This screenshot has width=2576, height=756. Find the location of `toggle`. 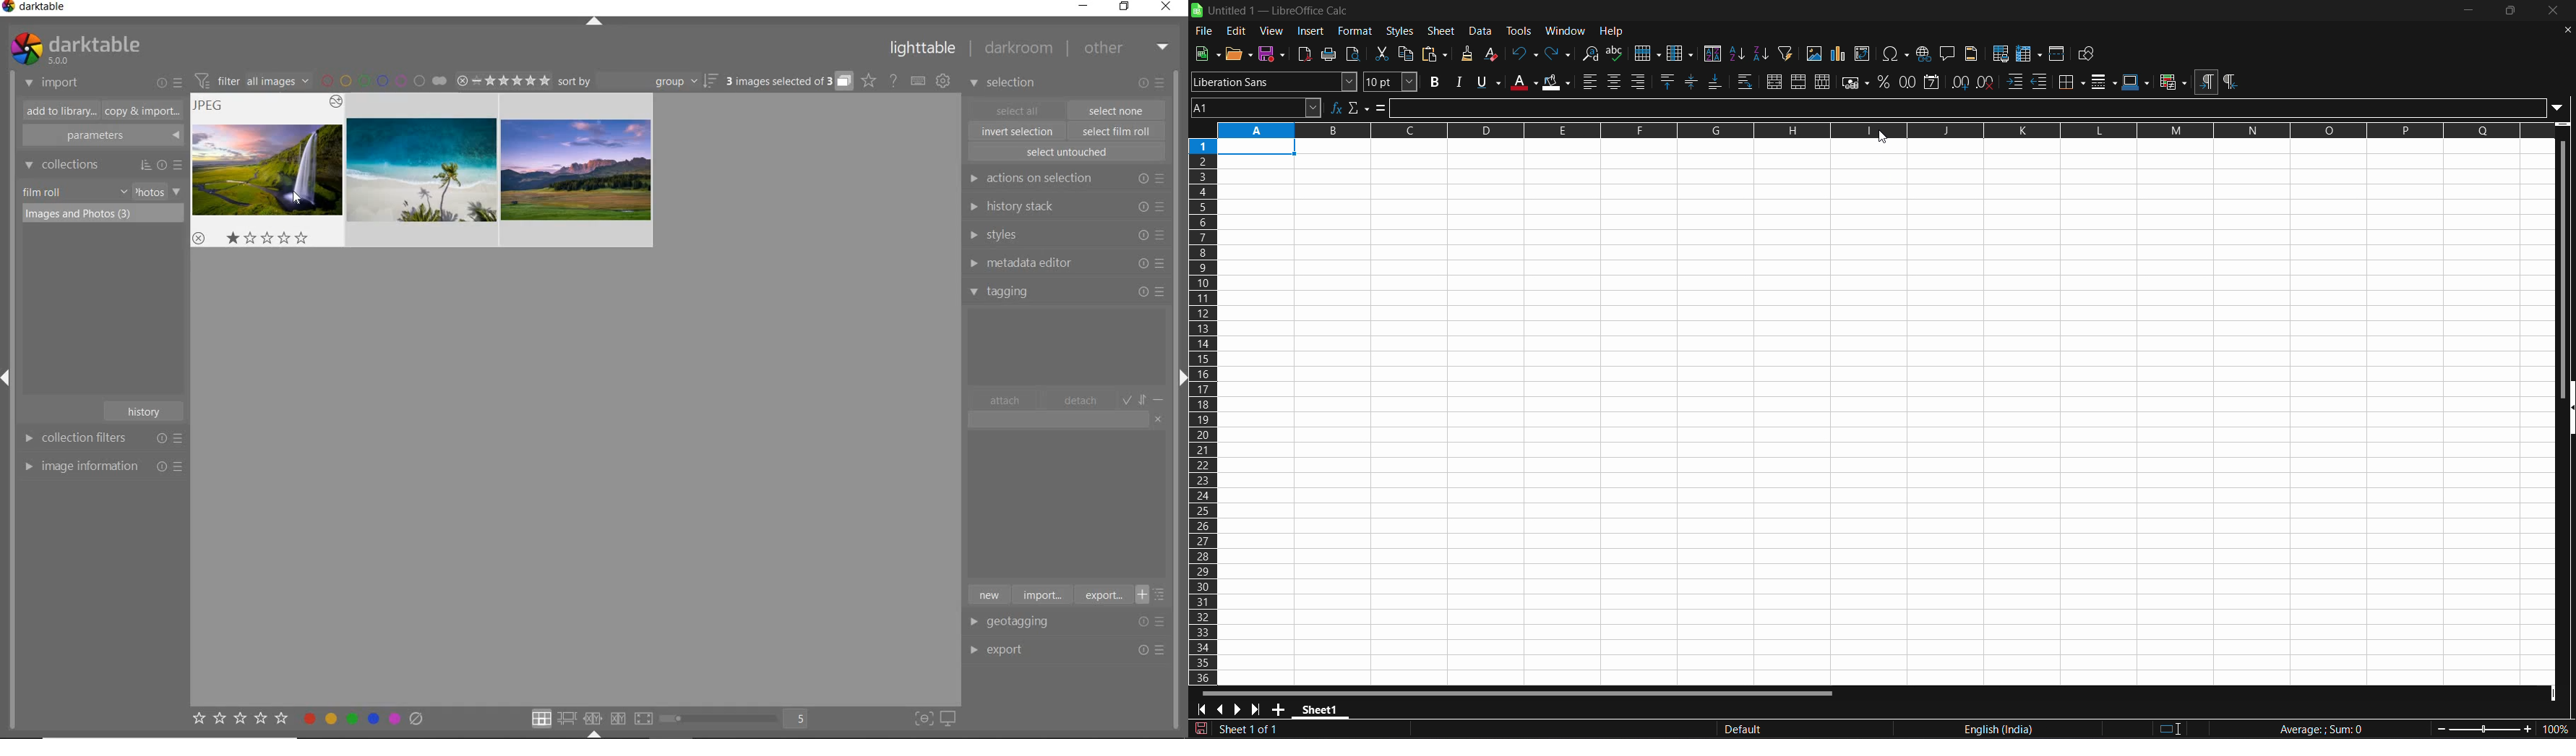

toggle is located at coordinates (1145, 399).